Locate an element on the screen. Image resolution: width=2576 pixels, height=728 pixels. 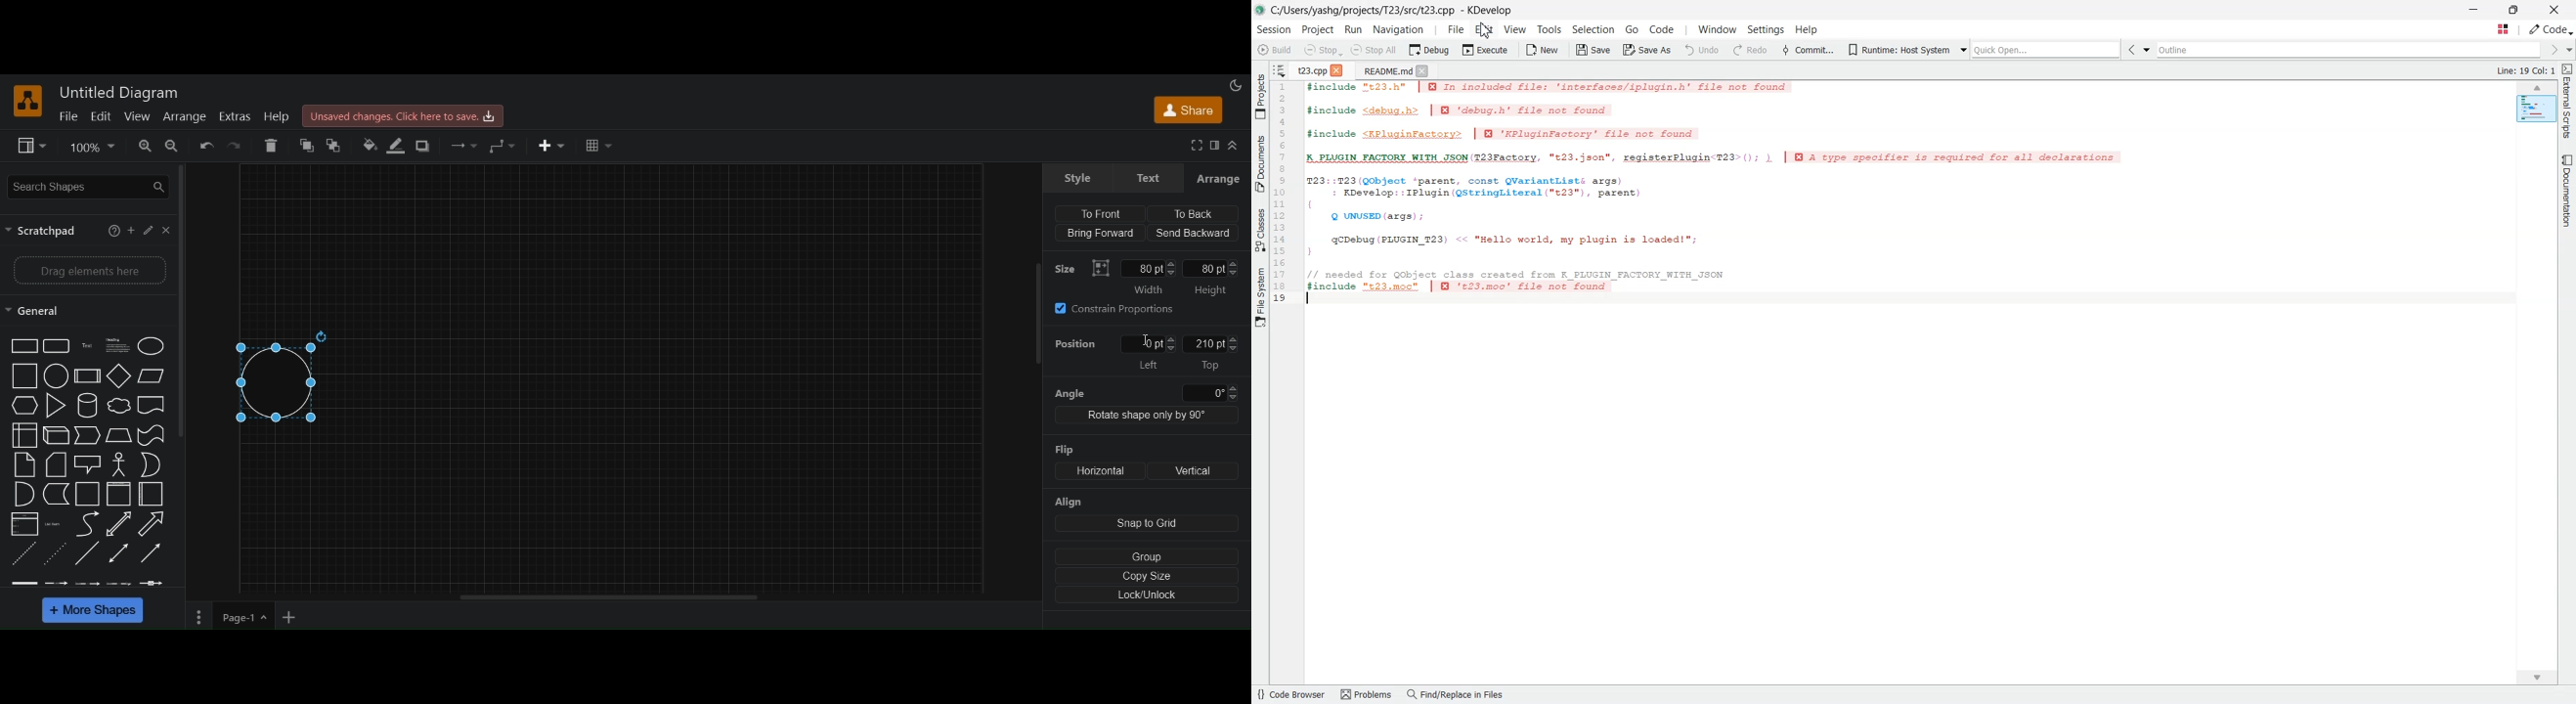
line is located at coordinates (87, 552).